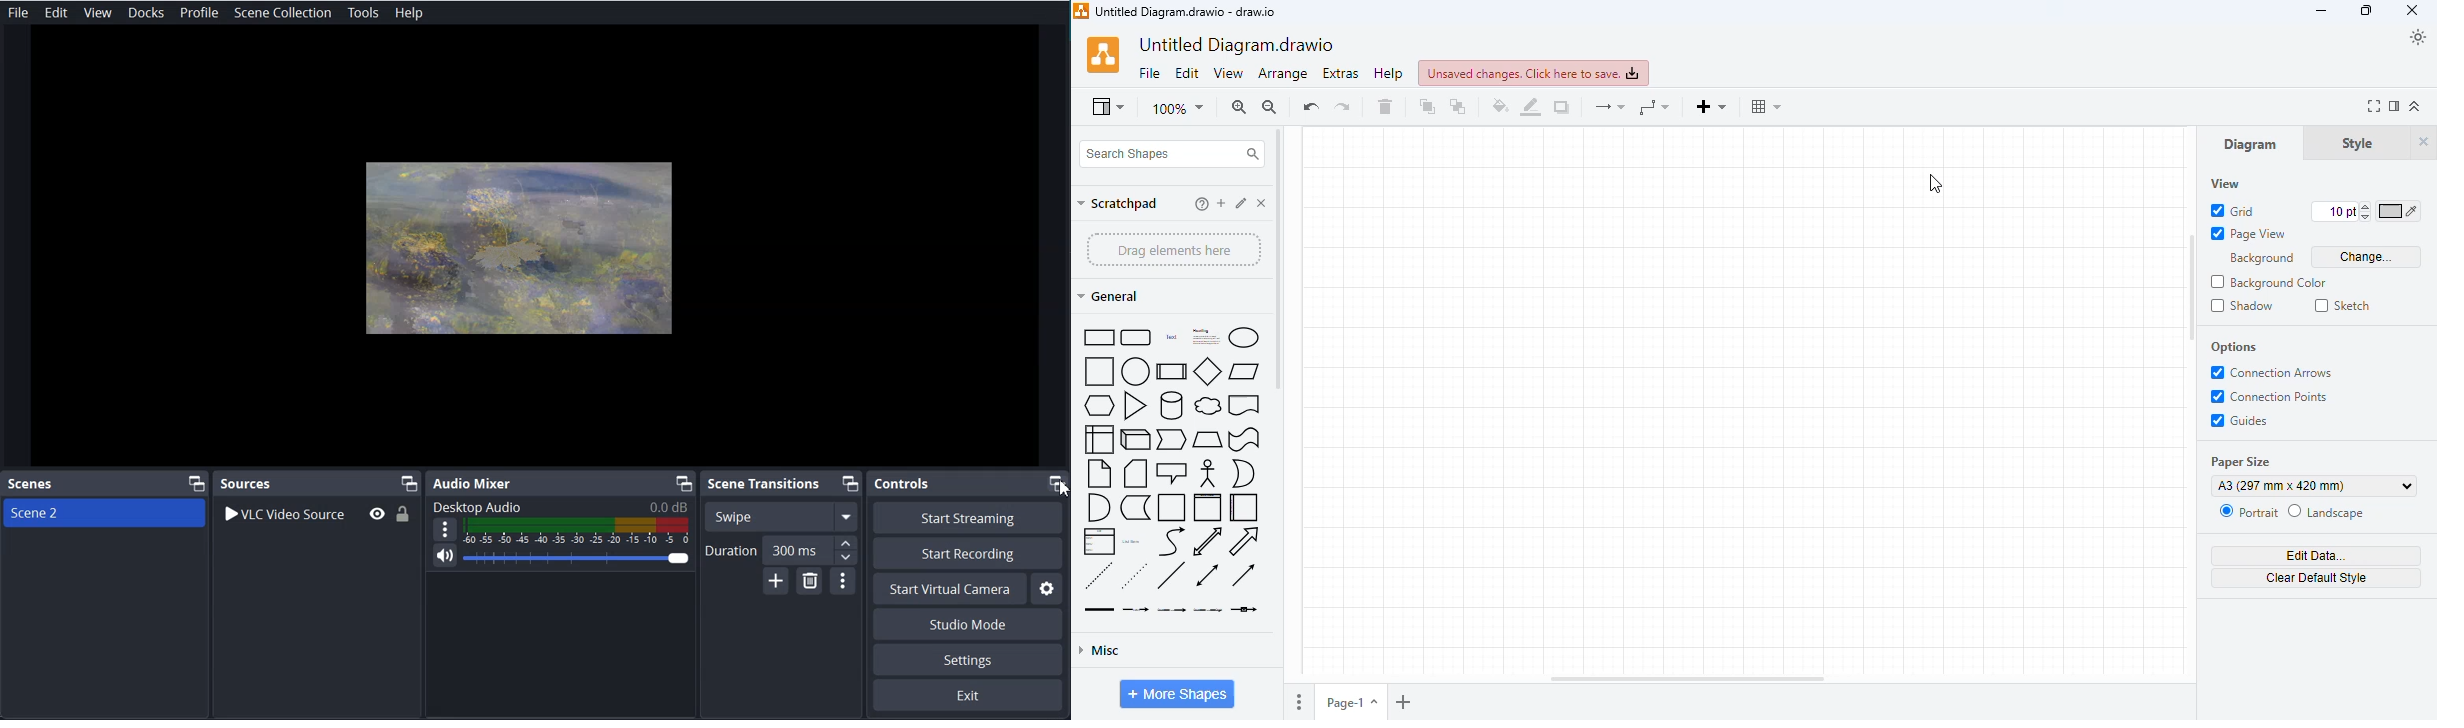 The height and width of the screenshot is (728, 2464). Describe the element at coordinates (2240, 420) in the screenshot. I see `guides` at that location.